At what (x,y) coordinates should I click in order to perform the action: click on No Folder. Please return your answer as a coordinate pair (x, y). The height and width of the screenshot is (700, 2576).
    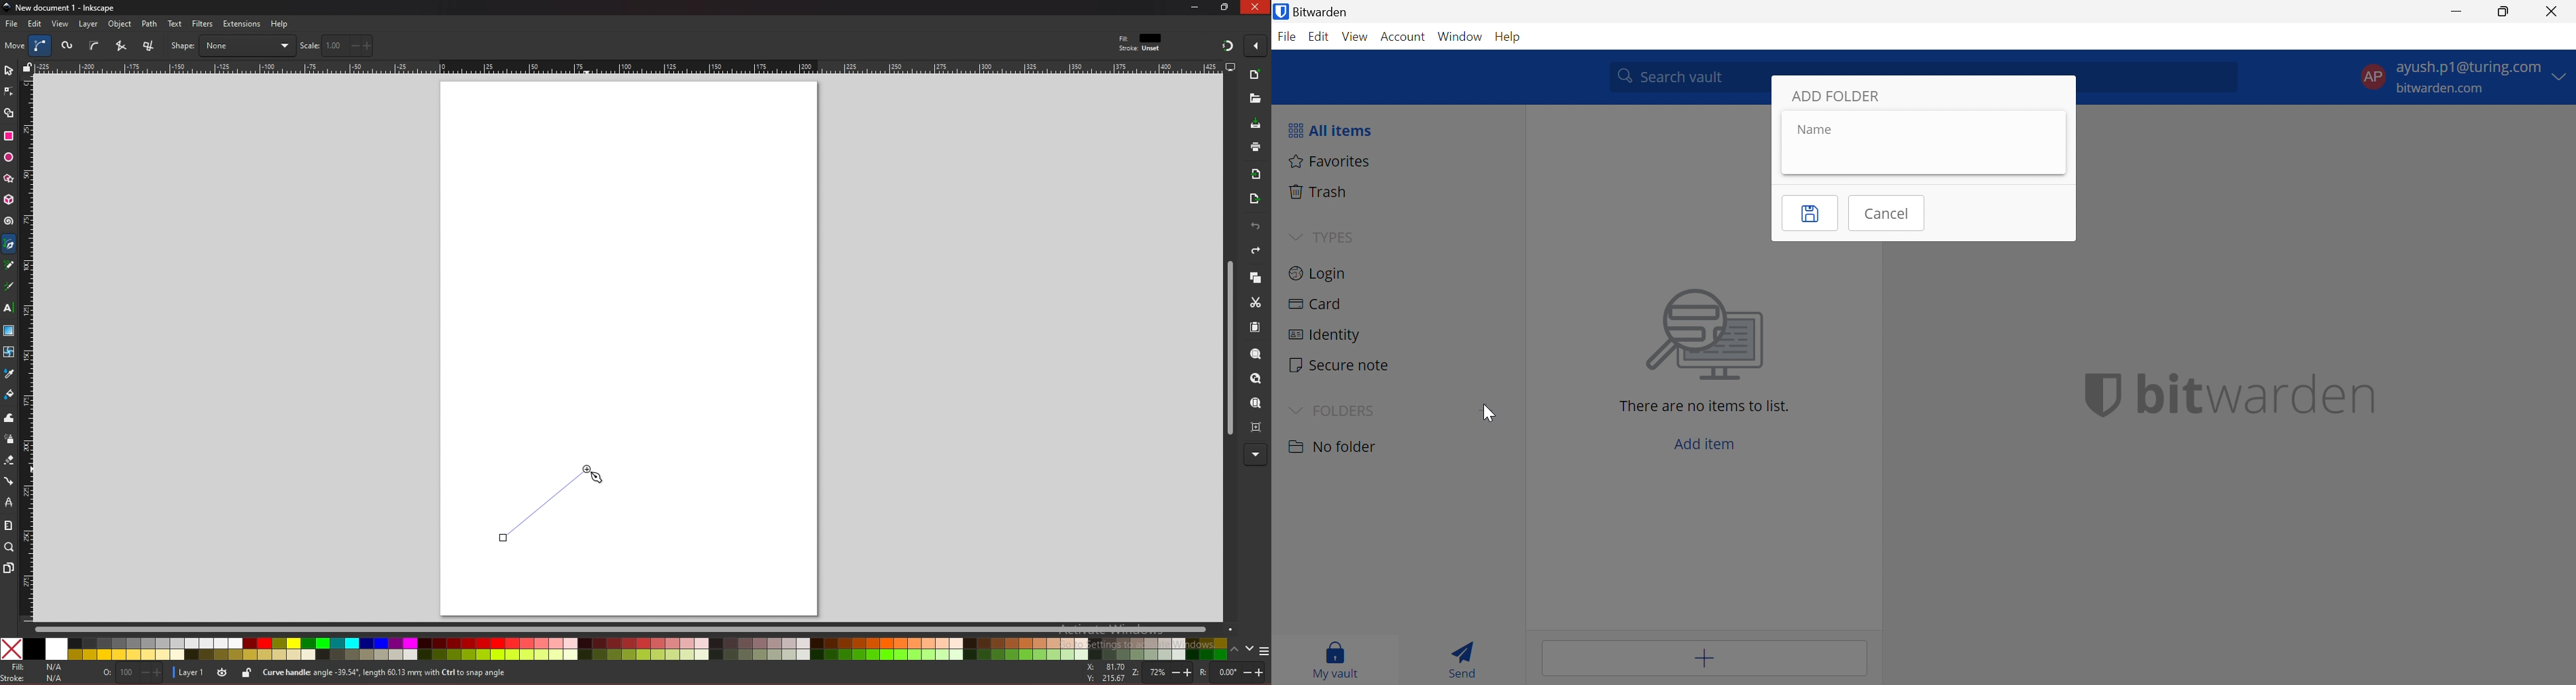
    Looking at the image, I should click on (1331, 449).